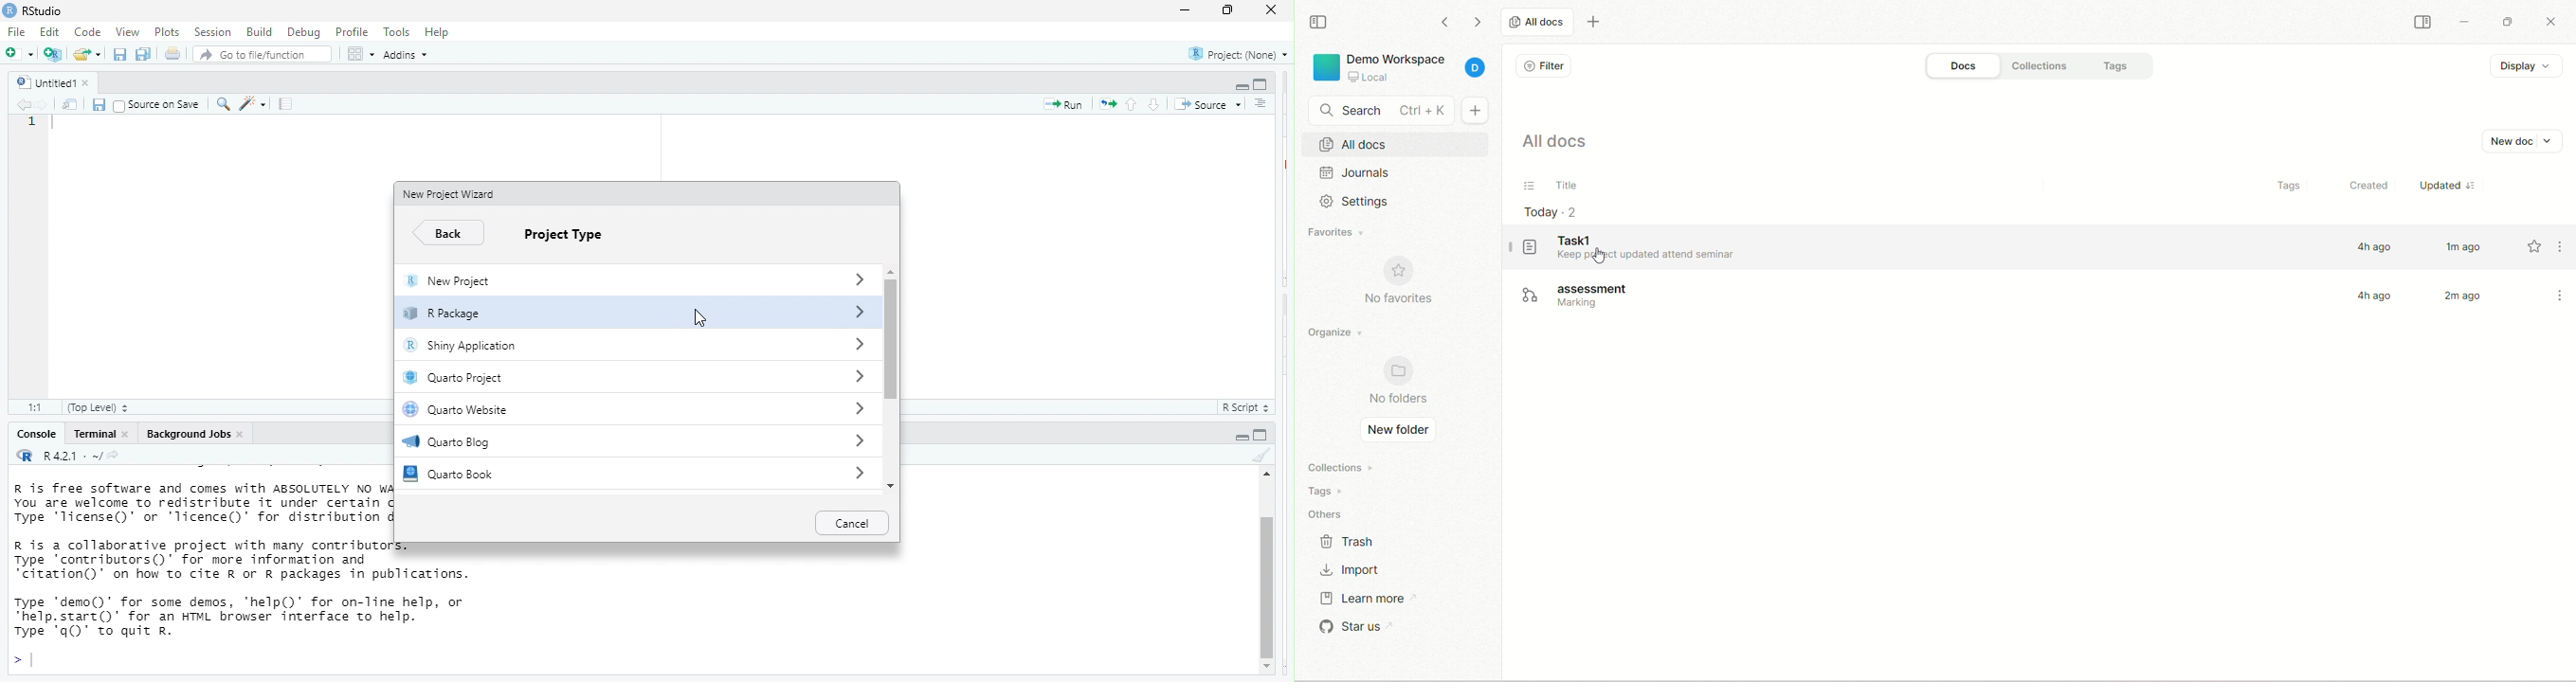  What do you see at coordinates (2367, 186) in the screenshot?
I see `created` at bounding box center [2367, 186].